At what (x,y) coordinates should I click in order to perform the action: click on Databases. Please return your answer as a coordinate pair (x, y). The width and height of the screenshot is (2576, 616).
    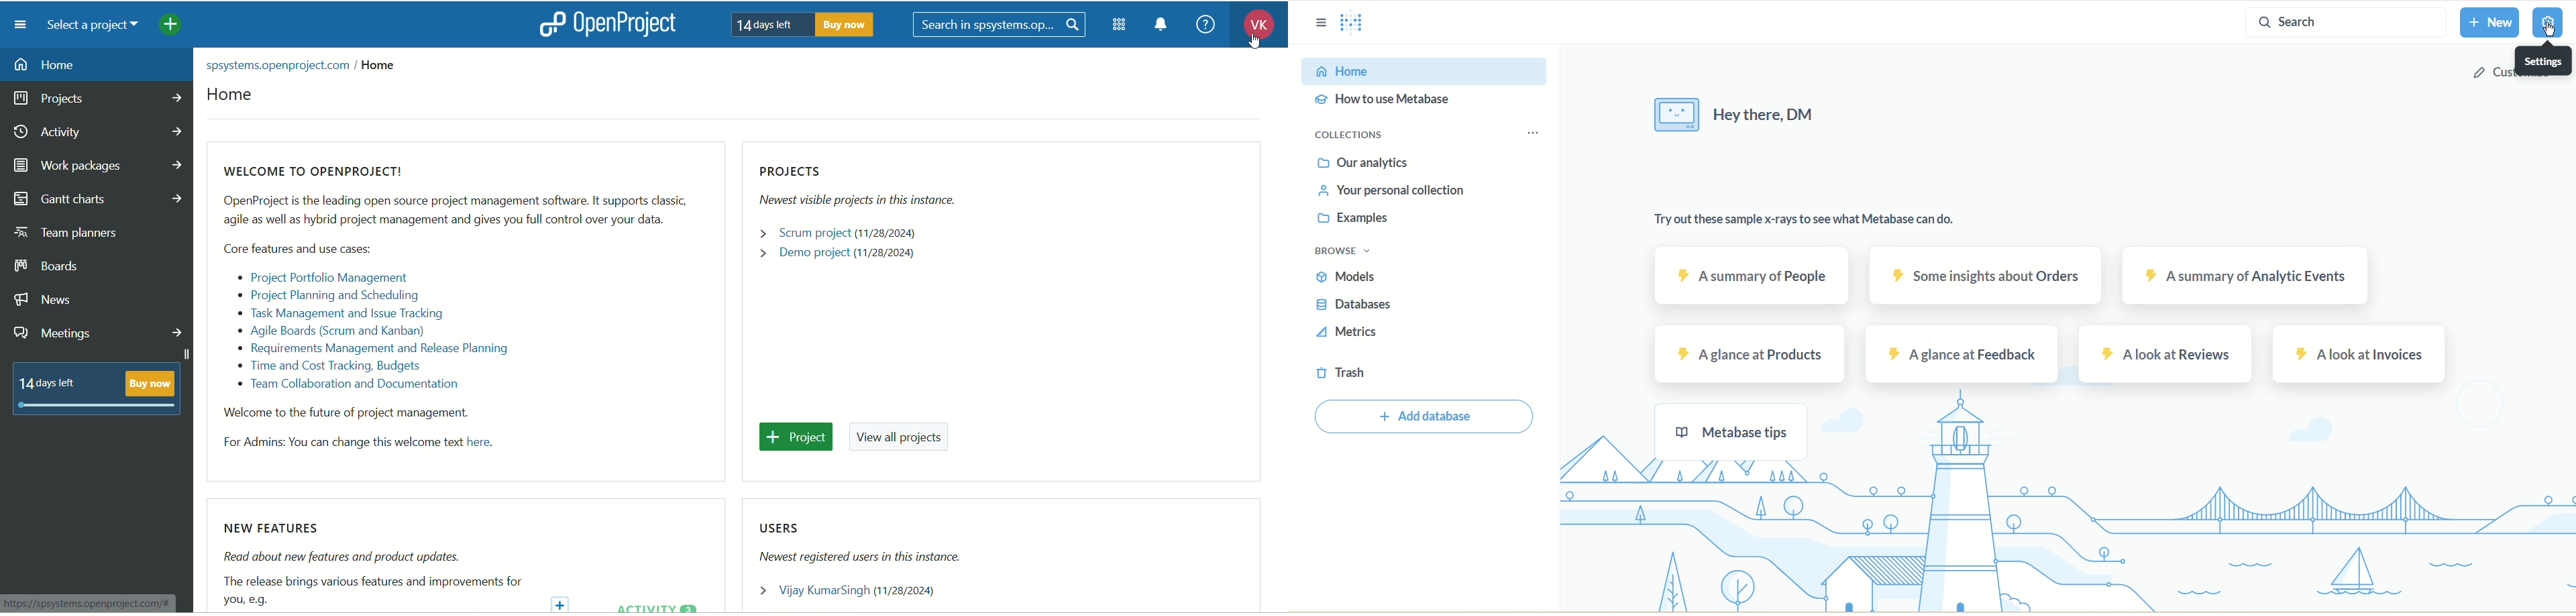
    Looking at the image, I should click on (1344, 304).